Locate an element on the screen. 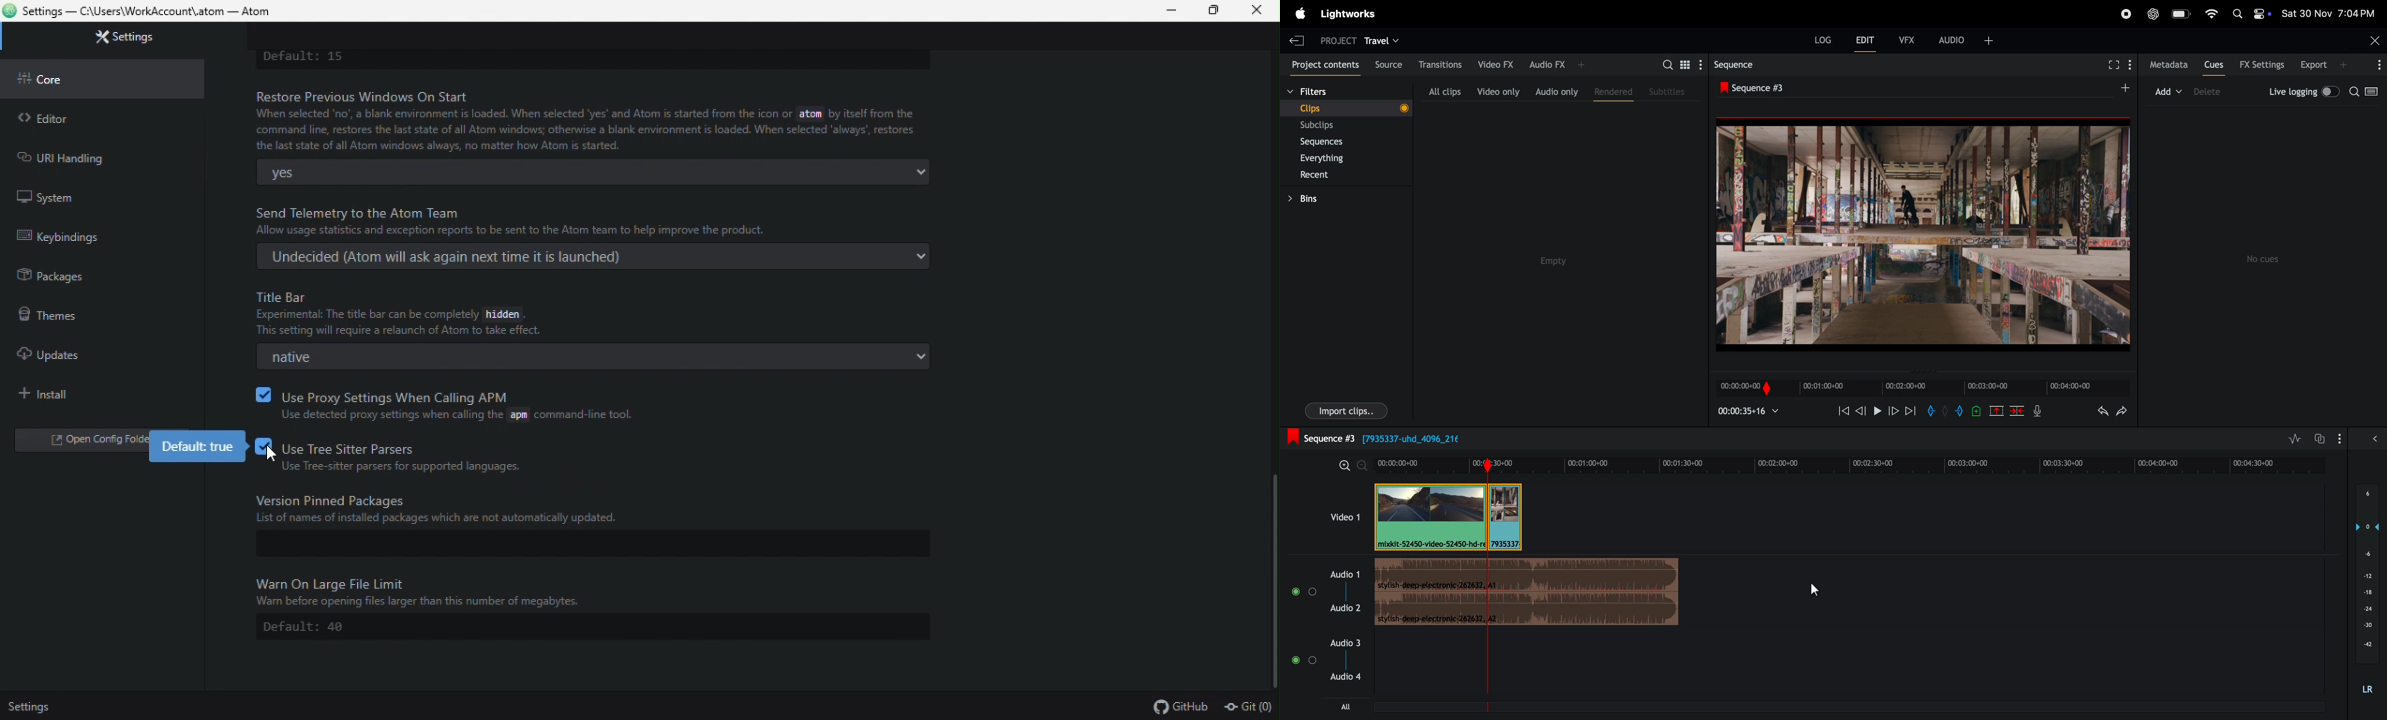 Image resolution: width=2408 pixels, height=728 pixels. core is located at coordinates (55, 79).